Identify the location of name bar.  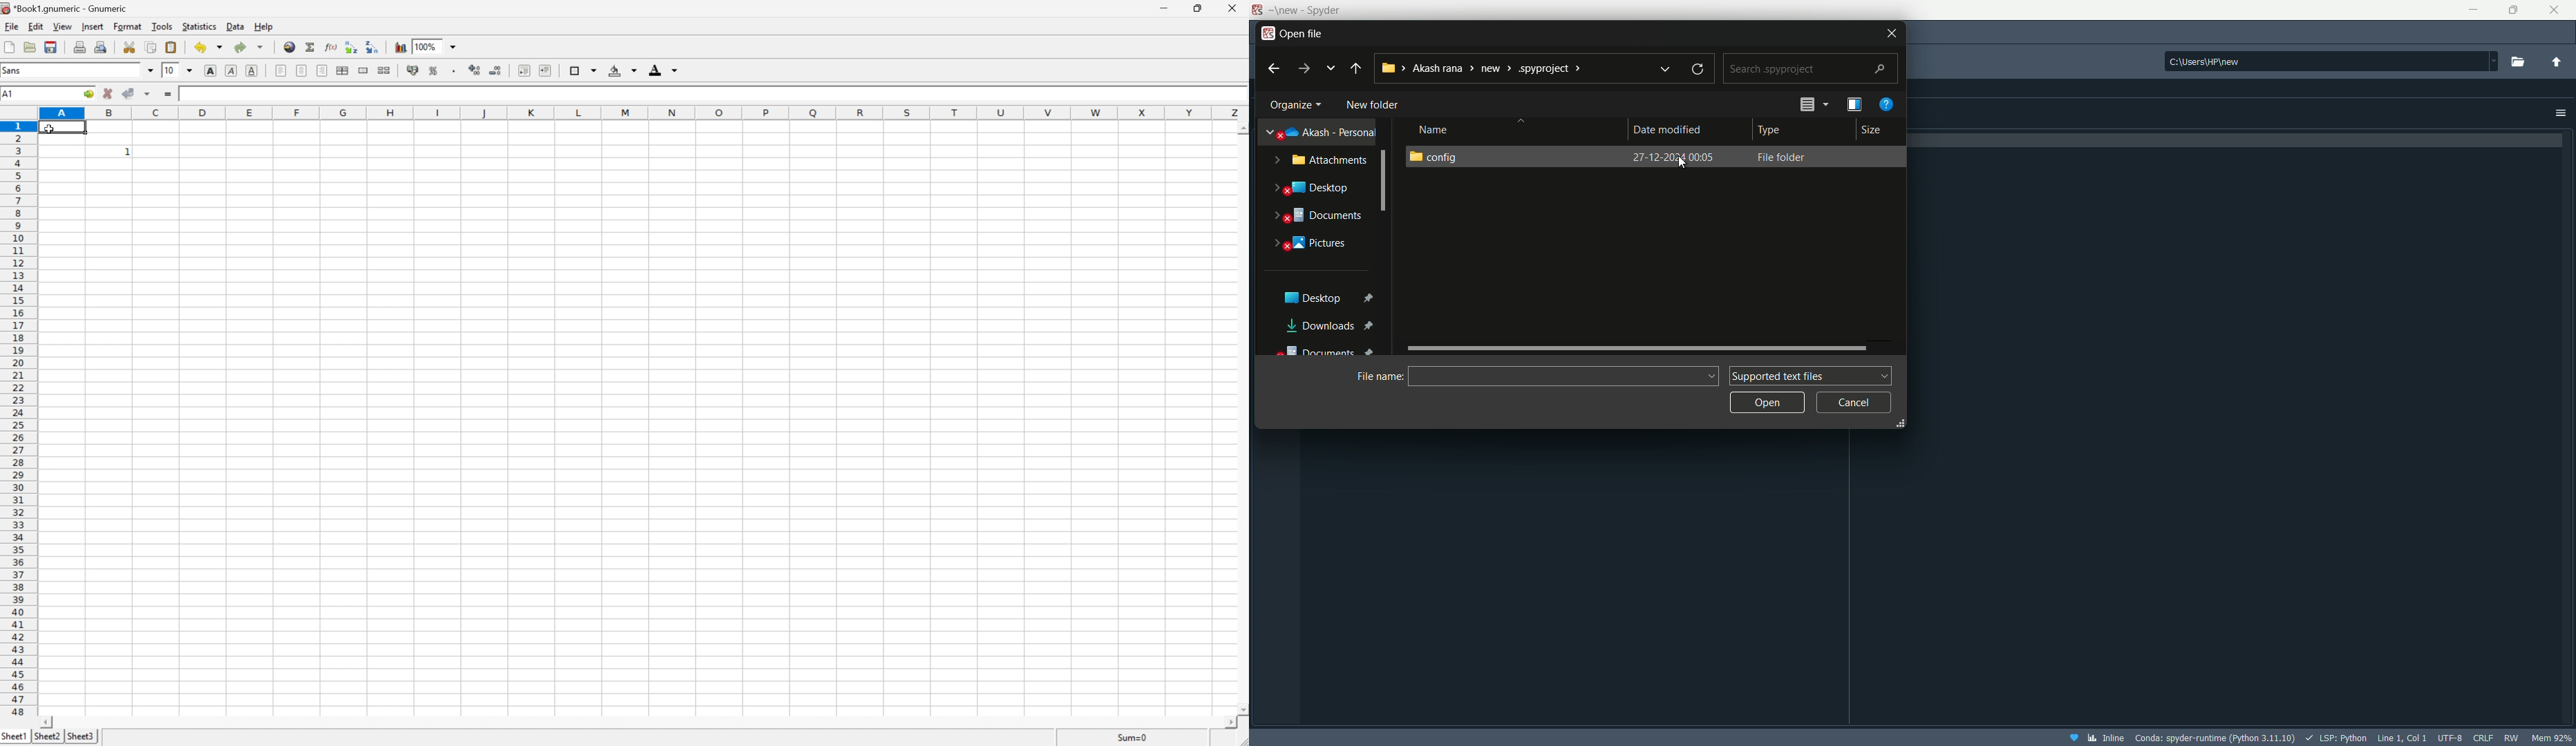
(1563, 374).